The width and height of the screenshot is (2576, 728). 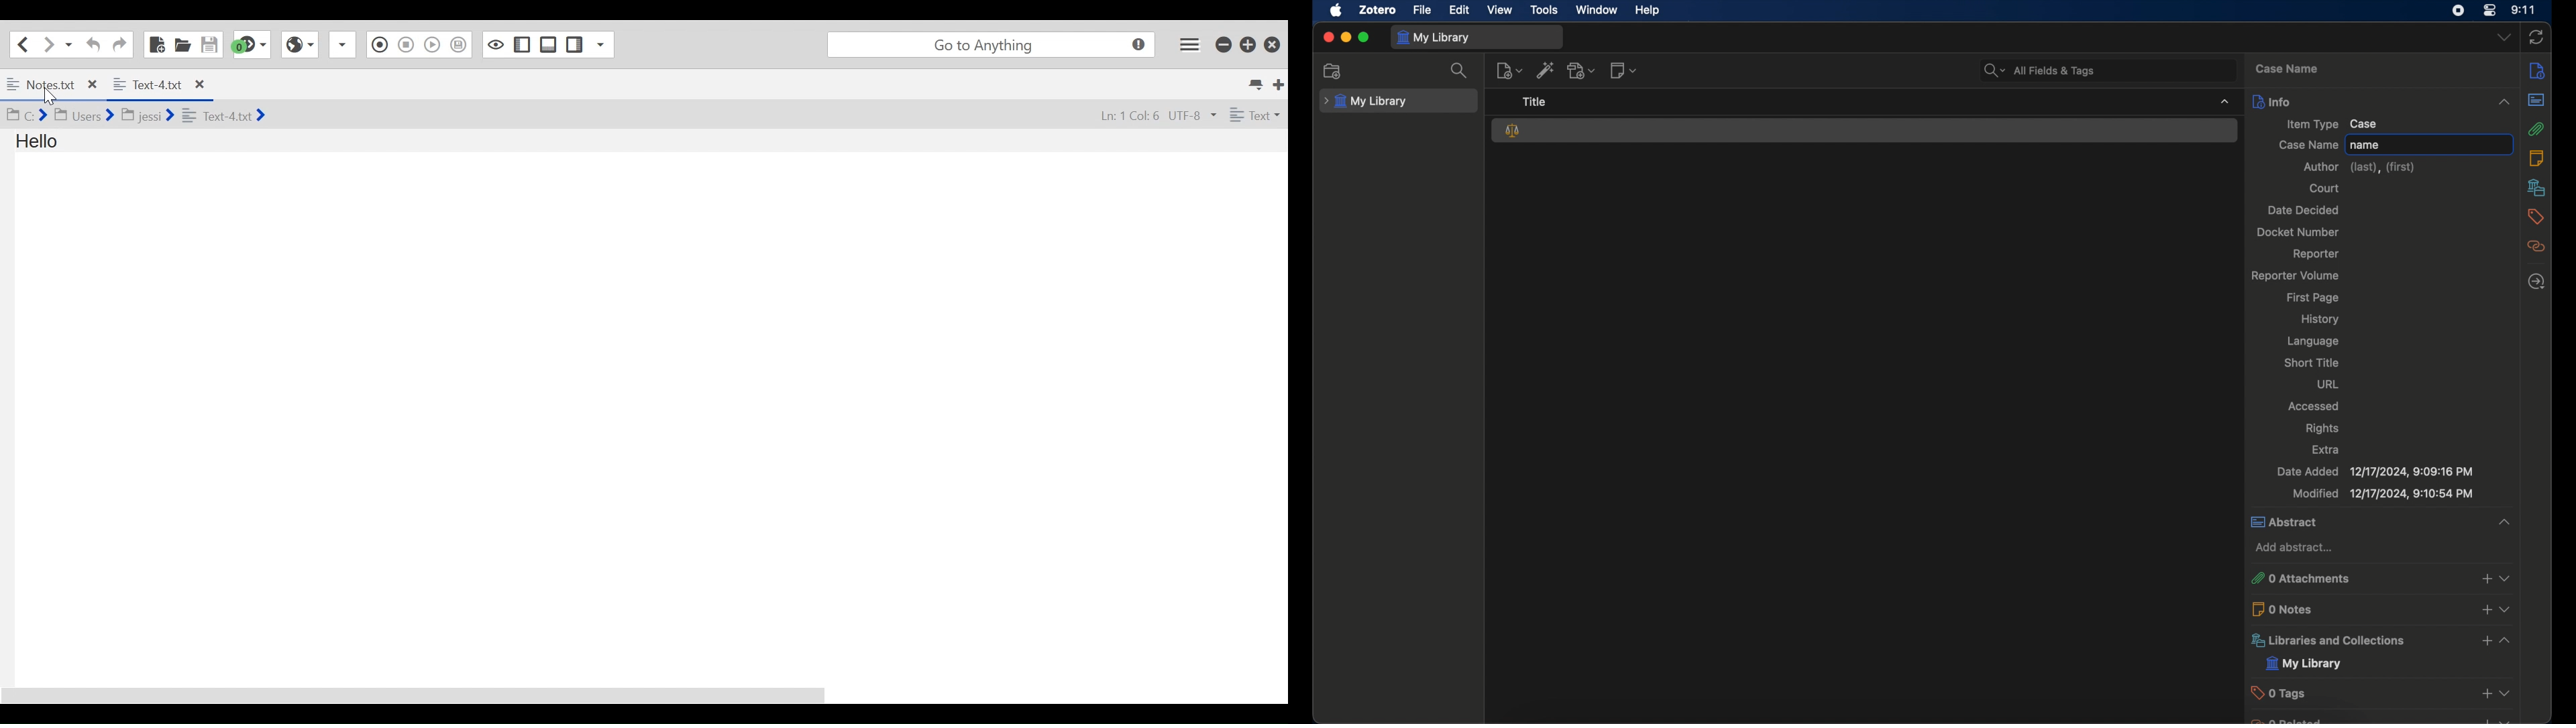 I want to click on date added, so click(x=2373, y=473).